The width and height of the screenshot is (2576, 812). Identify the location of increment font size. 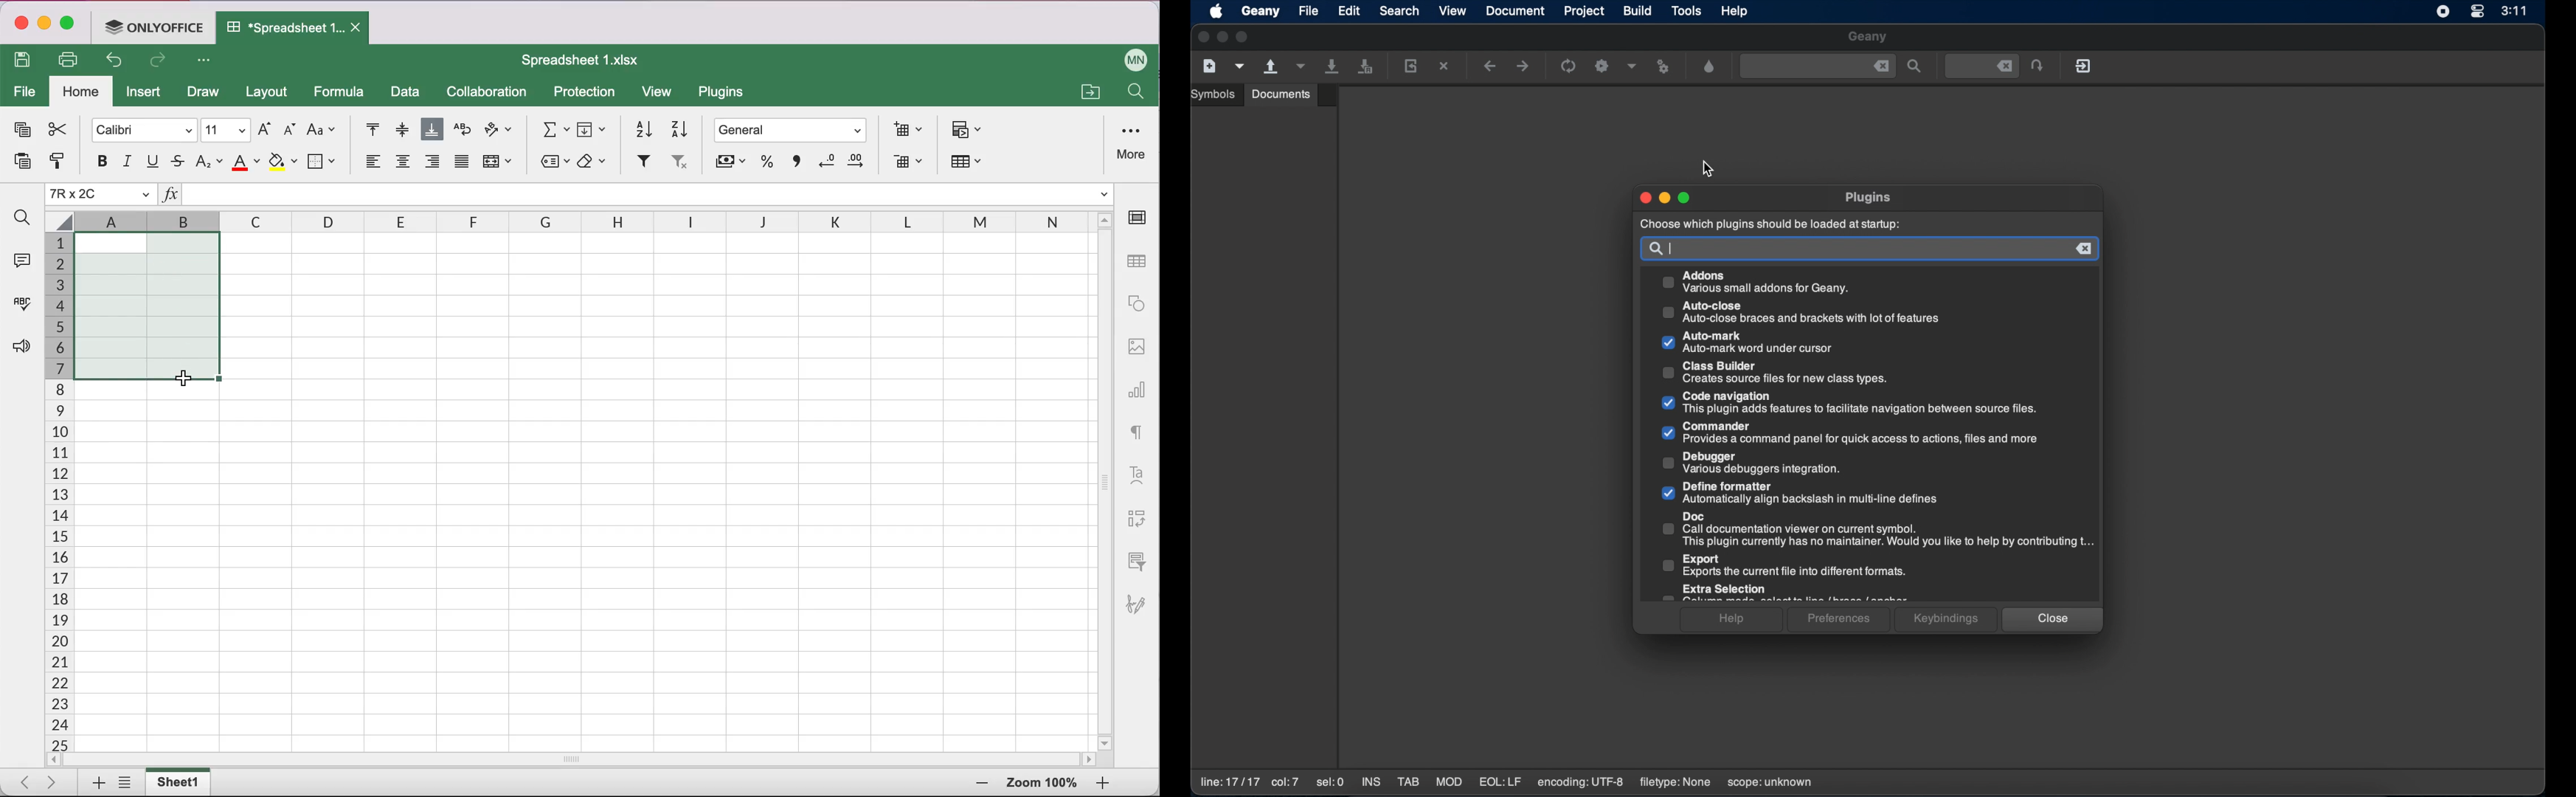
(263, 128).